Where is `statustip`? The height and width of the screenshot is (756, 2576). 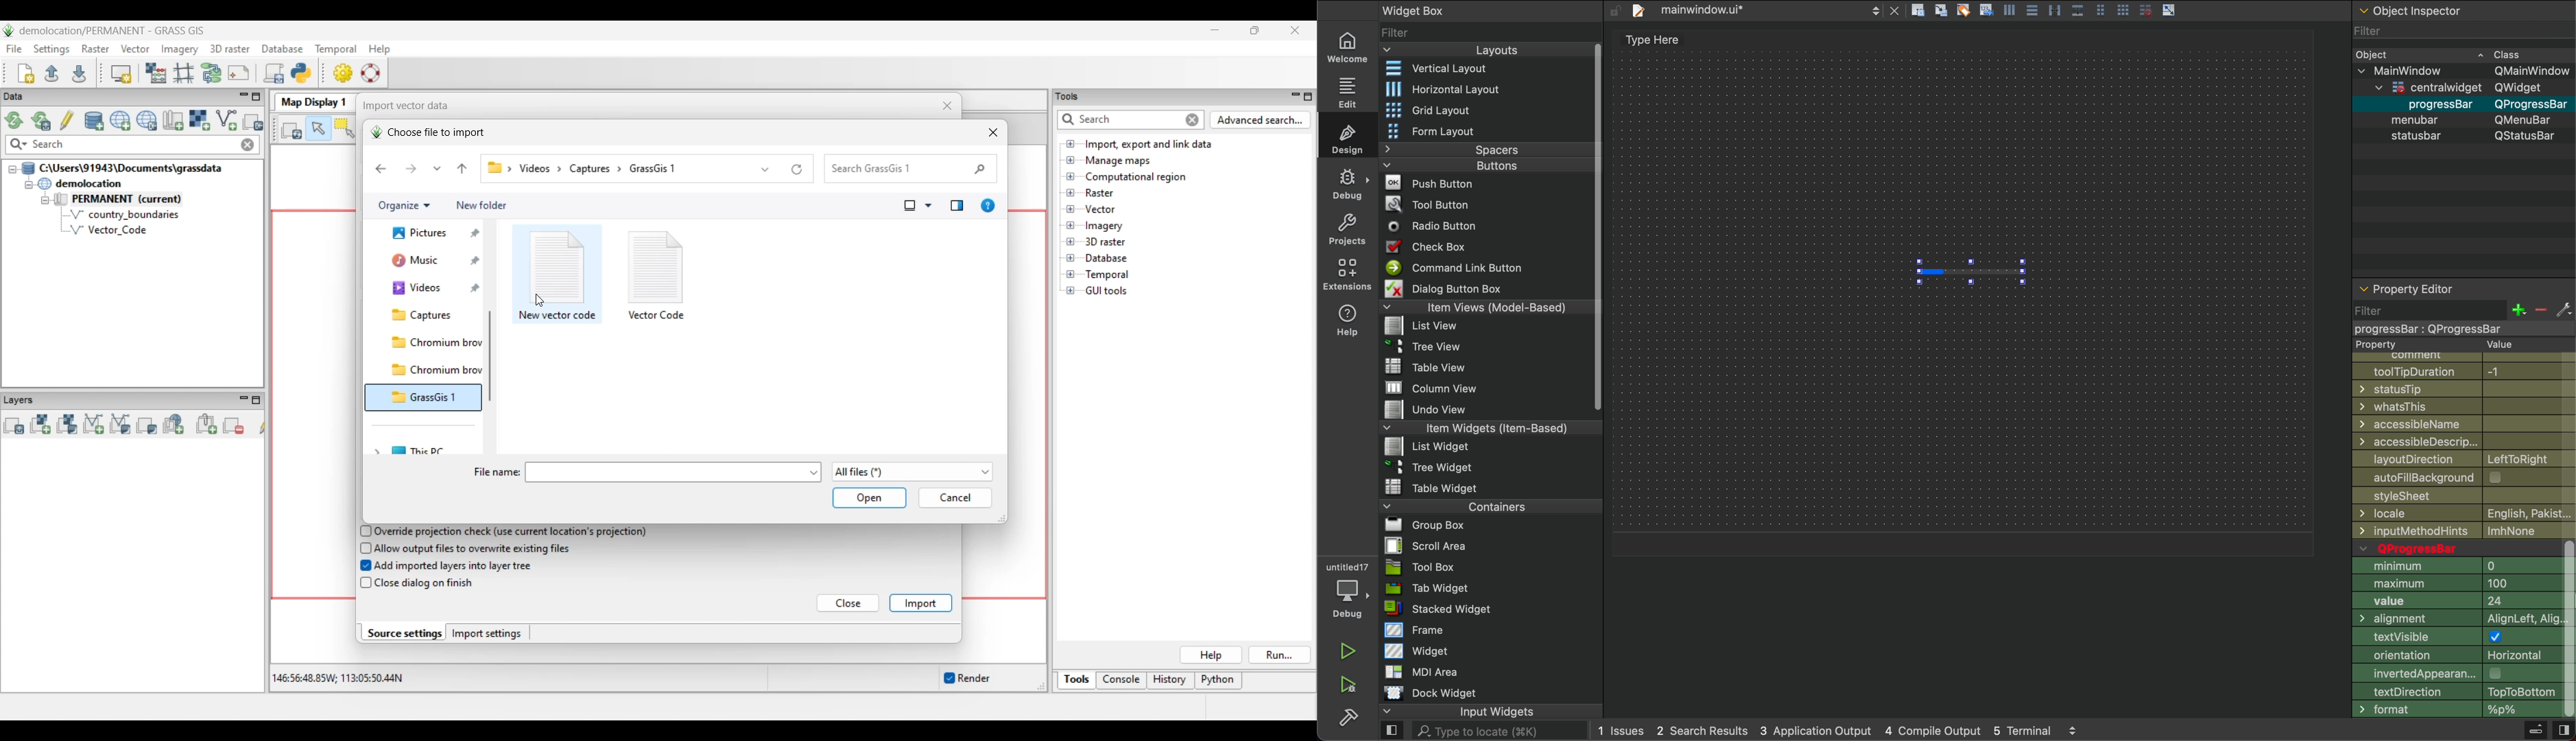 statustip is located at coordinates (2465, 389).